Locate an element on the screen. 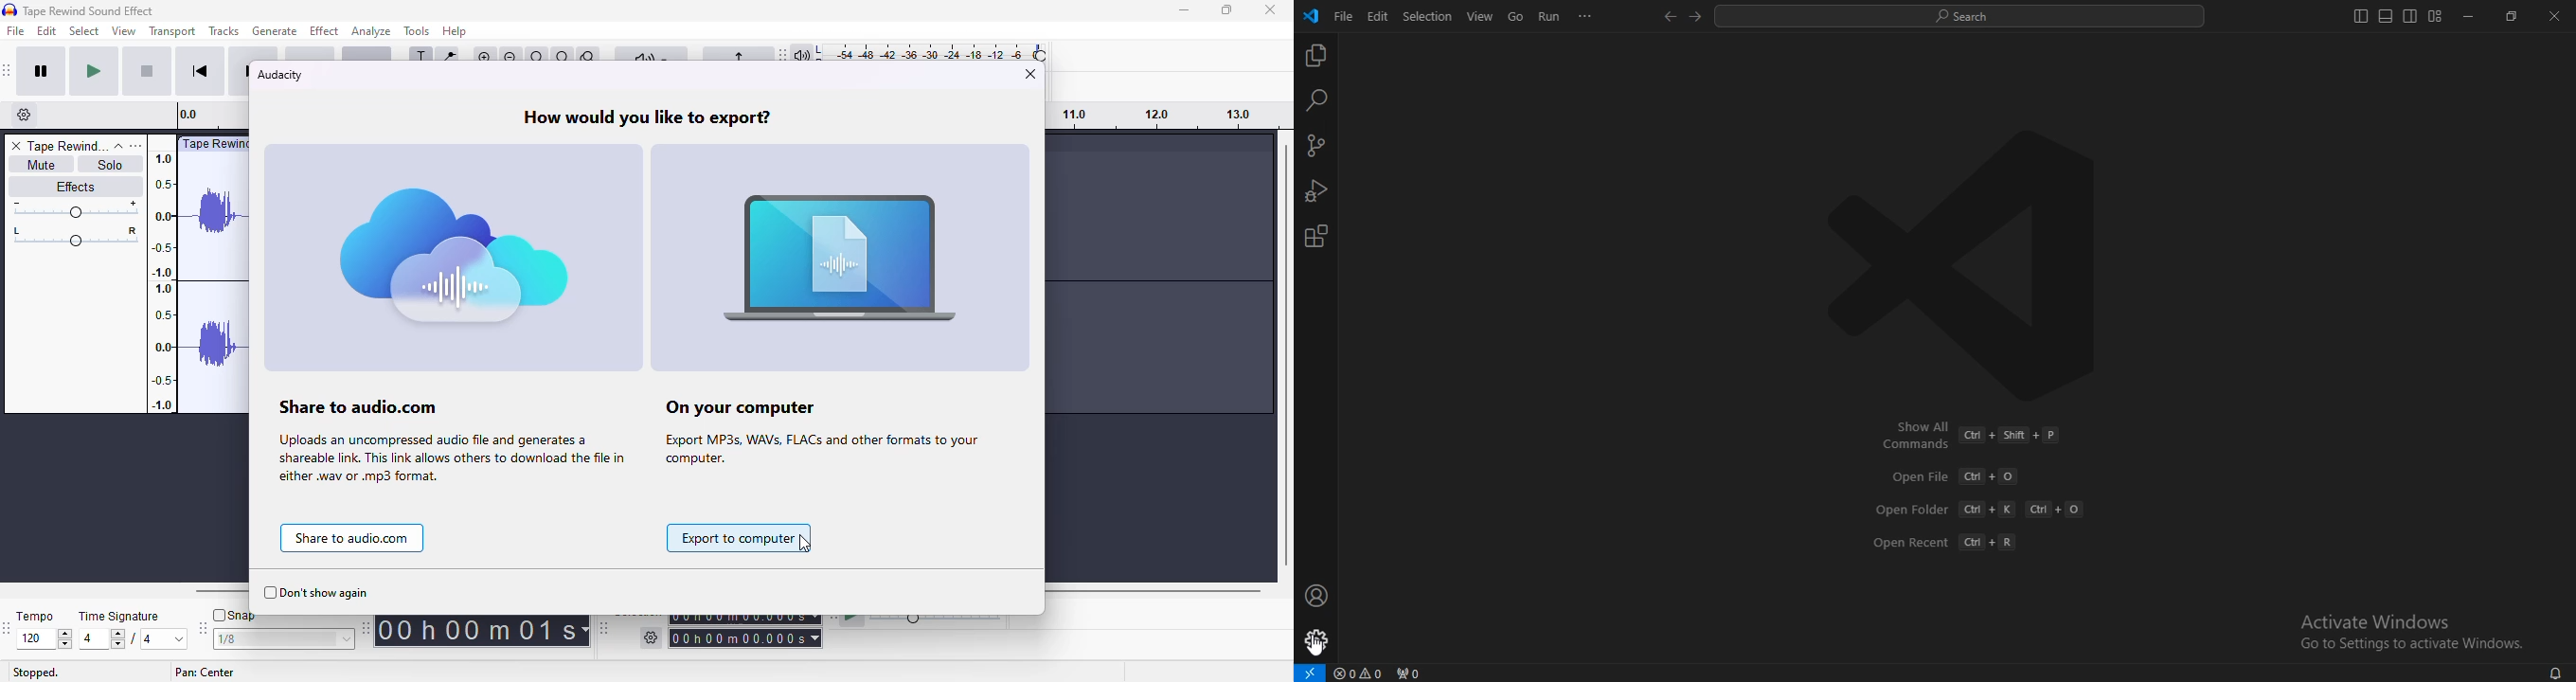  no ports forwarded is located at coordinates (1410, 673).